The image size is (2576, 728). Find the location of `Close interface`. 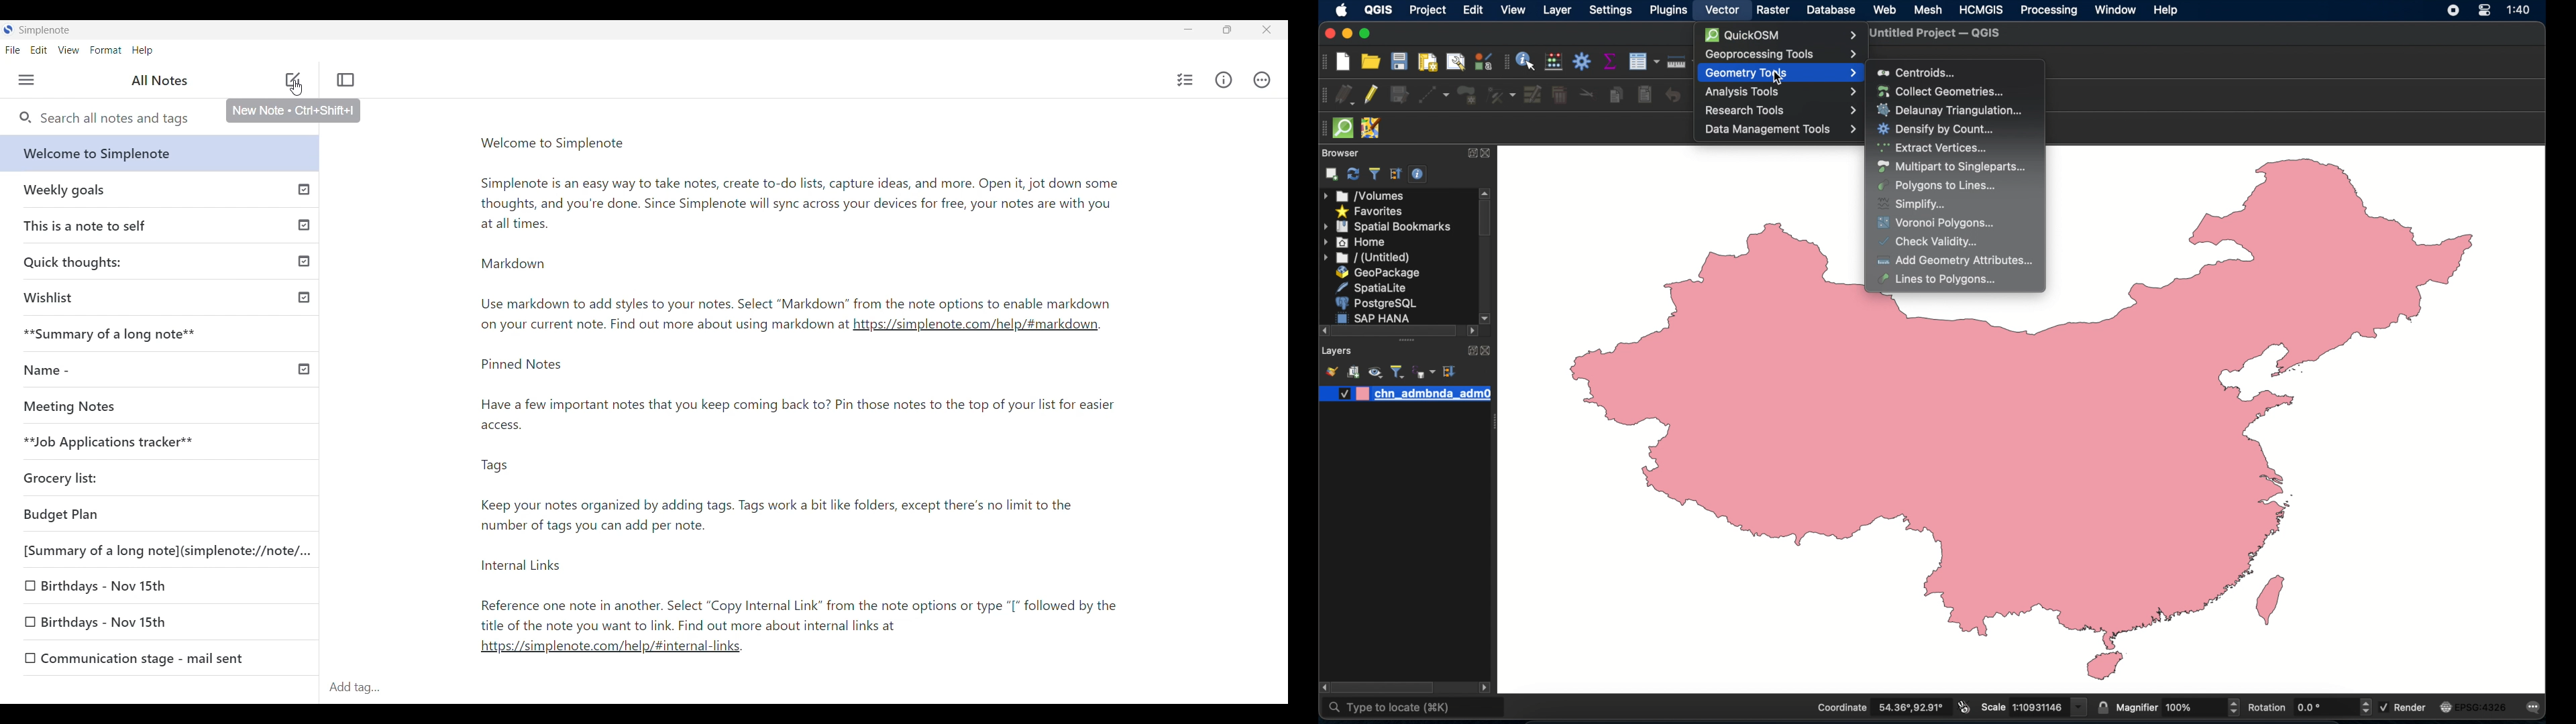

Close interface is located at coordinates (1267, 29).